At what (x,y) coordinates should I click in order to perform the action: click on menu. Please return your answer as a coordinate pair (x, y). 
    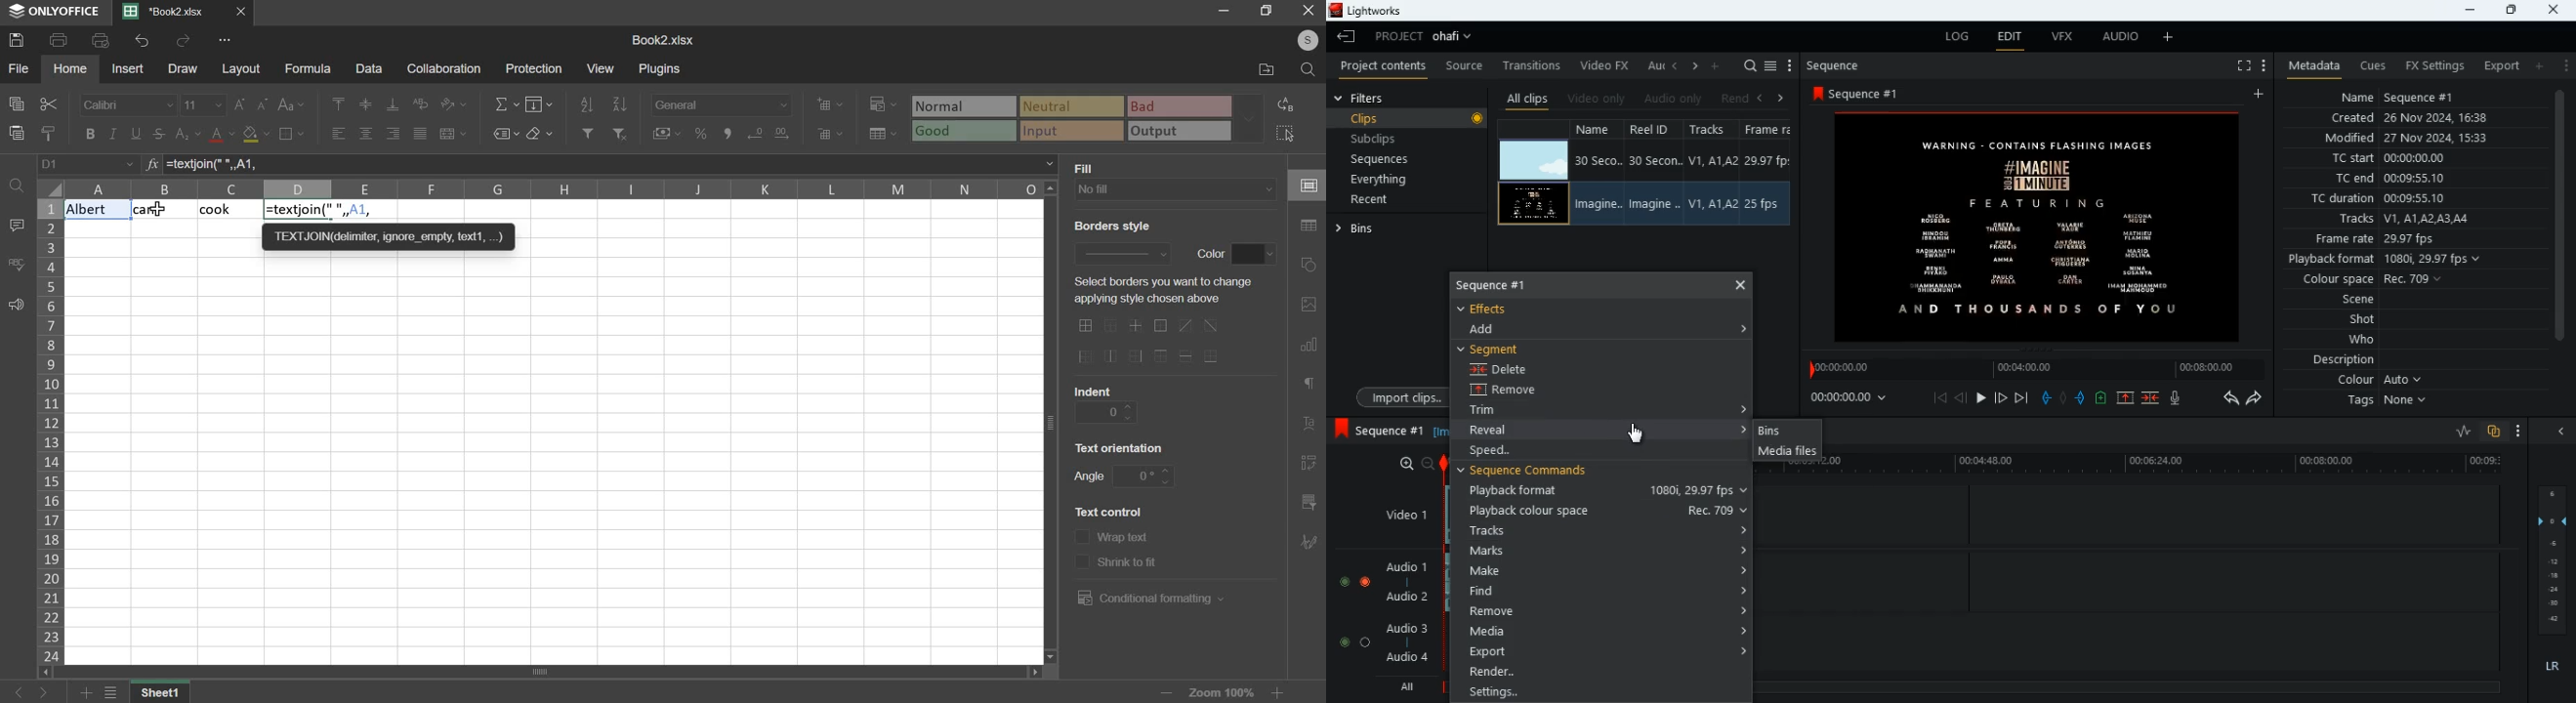
    Looking at the image, I should click on (2264, 63).